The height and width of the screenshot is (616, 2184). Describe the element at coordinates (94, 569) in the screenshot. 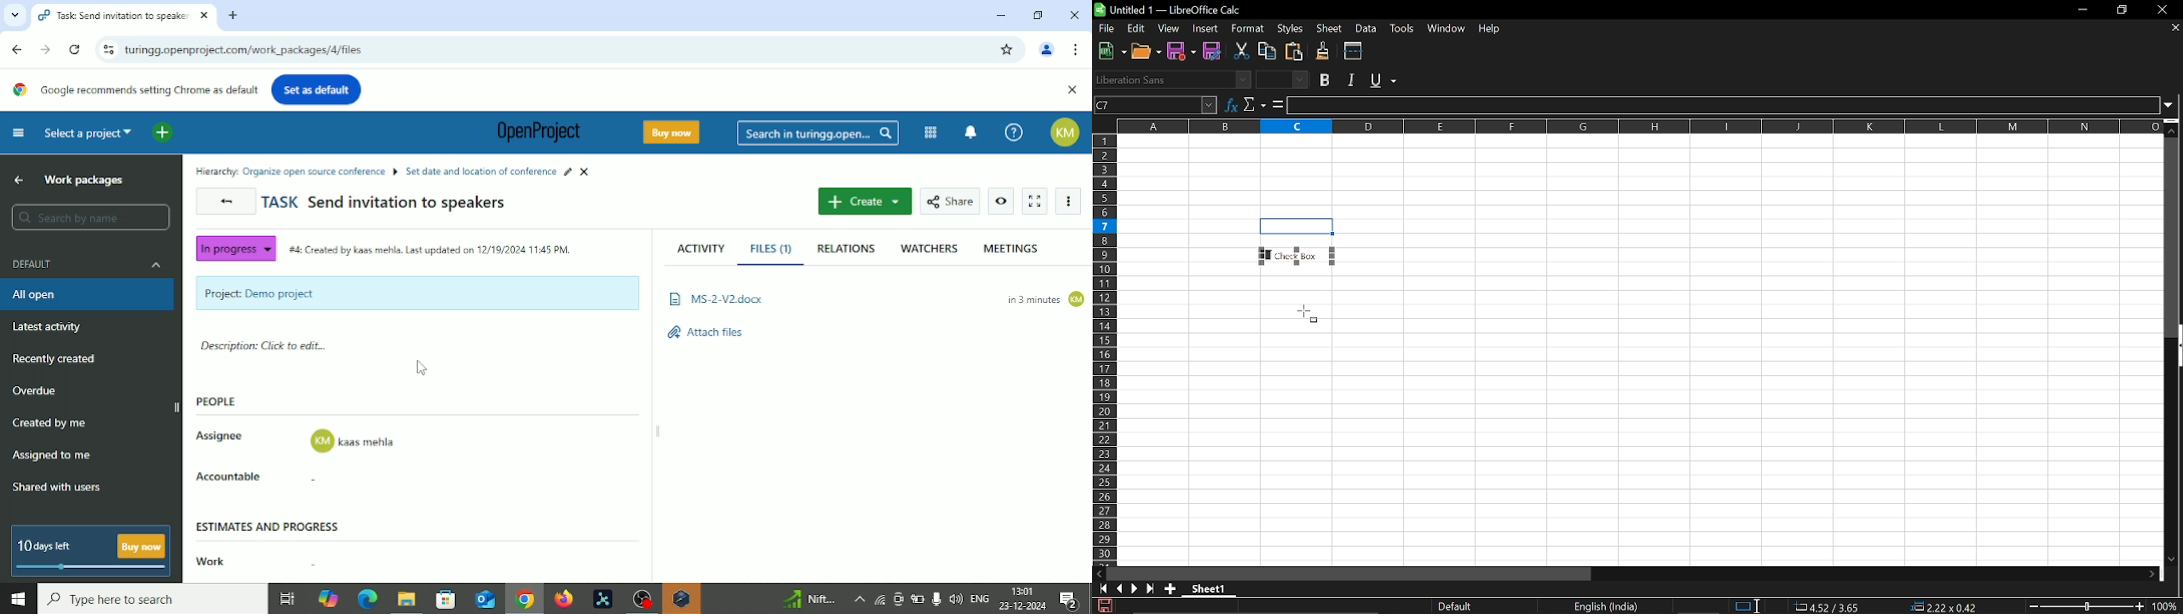

I see `slide bar indicating how many days left for free version` at that location.